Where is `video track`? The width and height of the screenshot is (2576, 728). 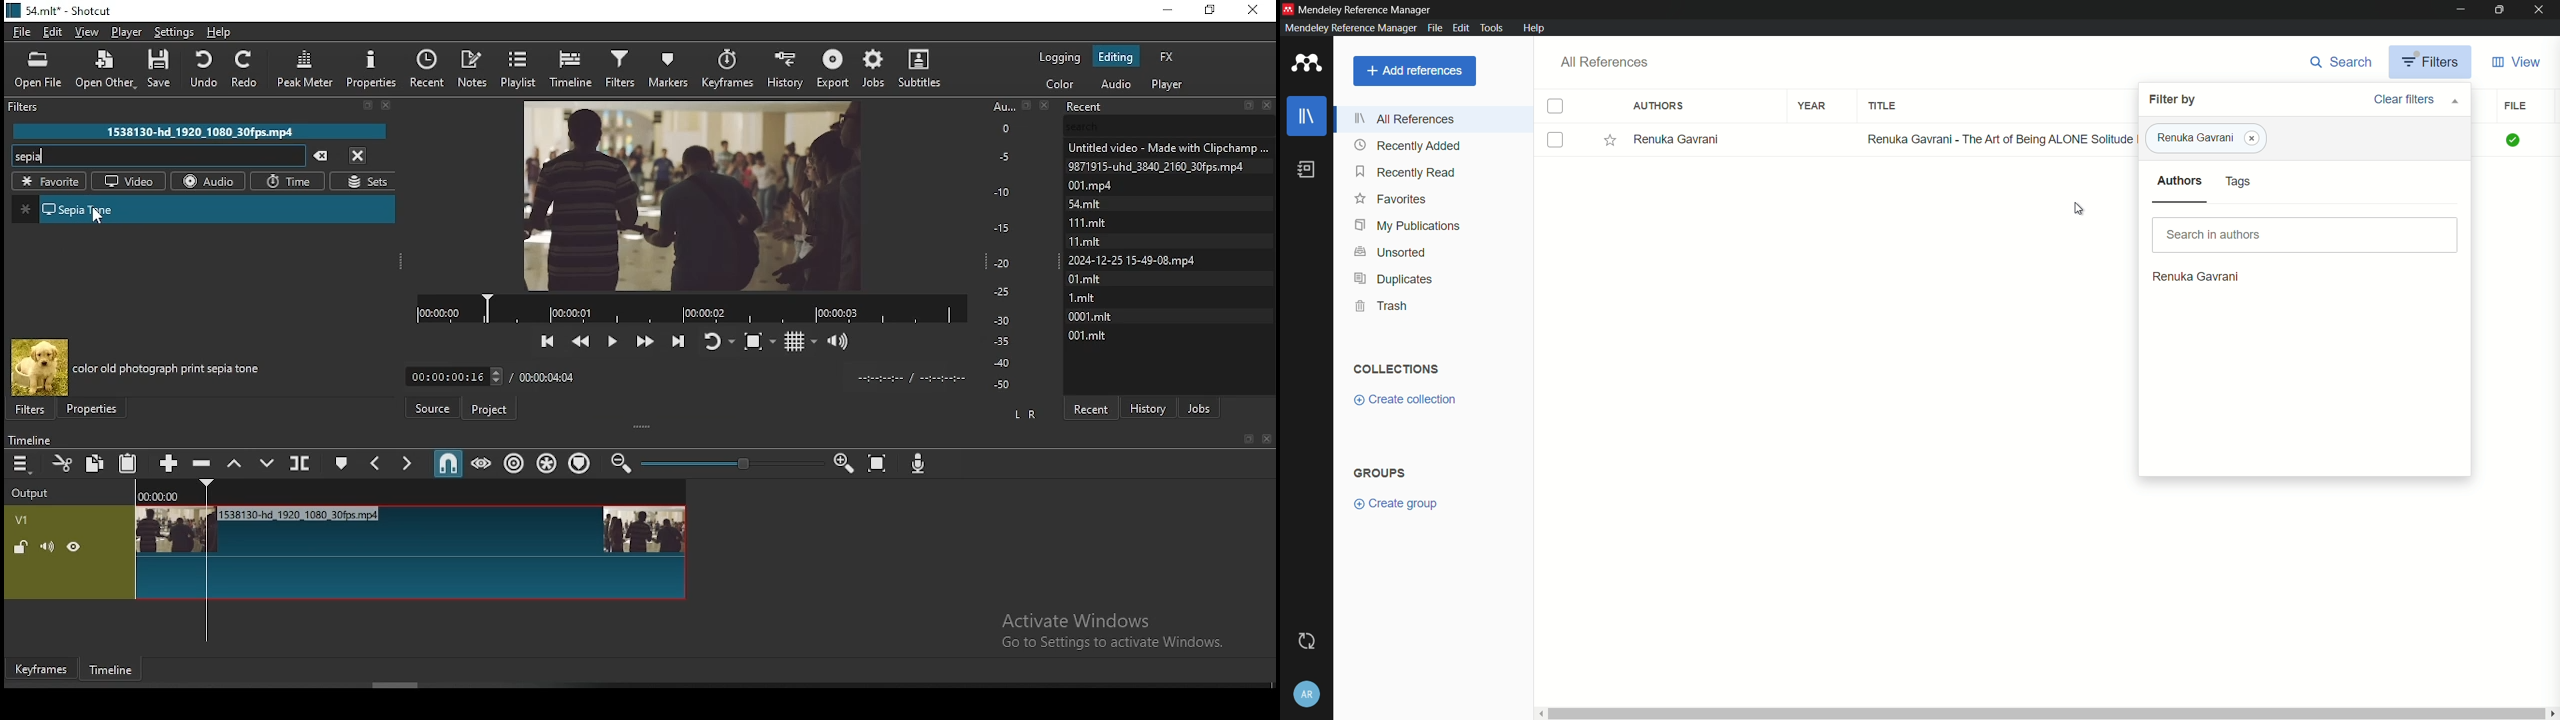
video track is located at coordinates (347, 553).